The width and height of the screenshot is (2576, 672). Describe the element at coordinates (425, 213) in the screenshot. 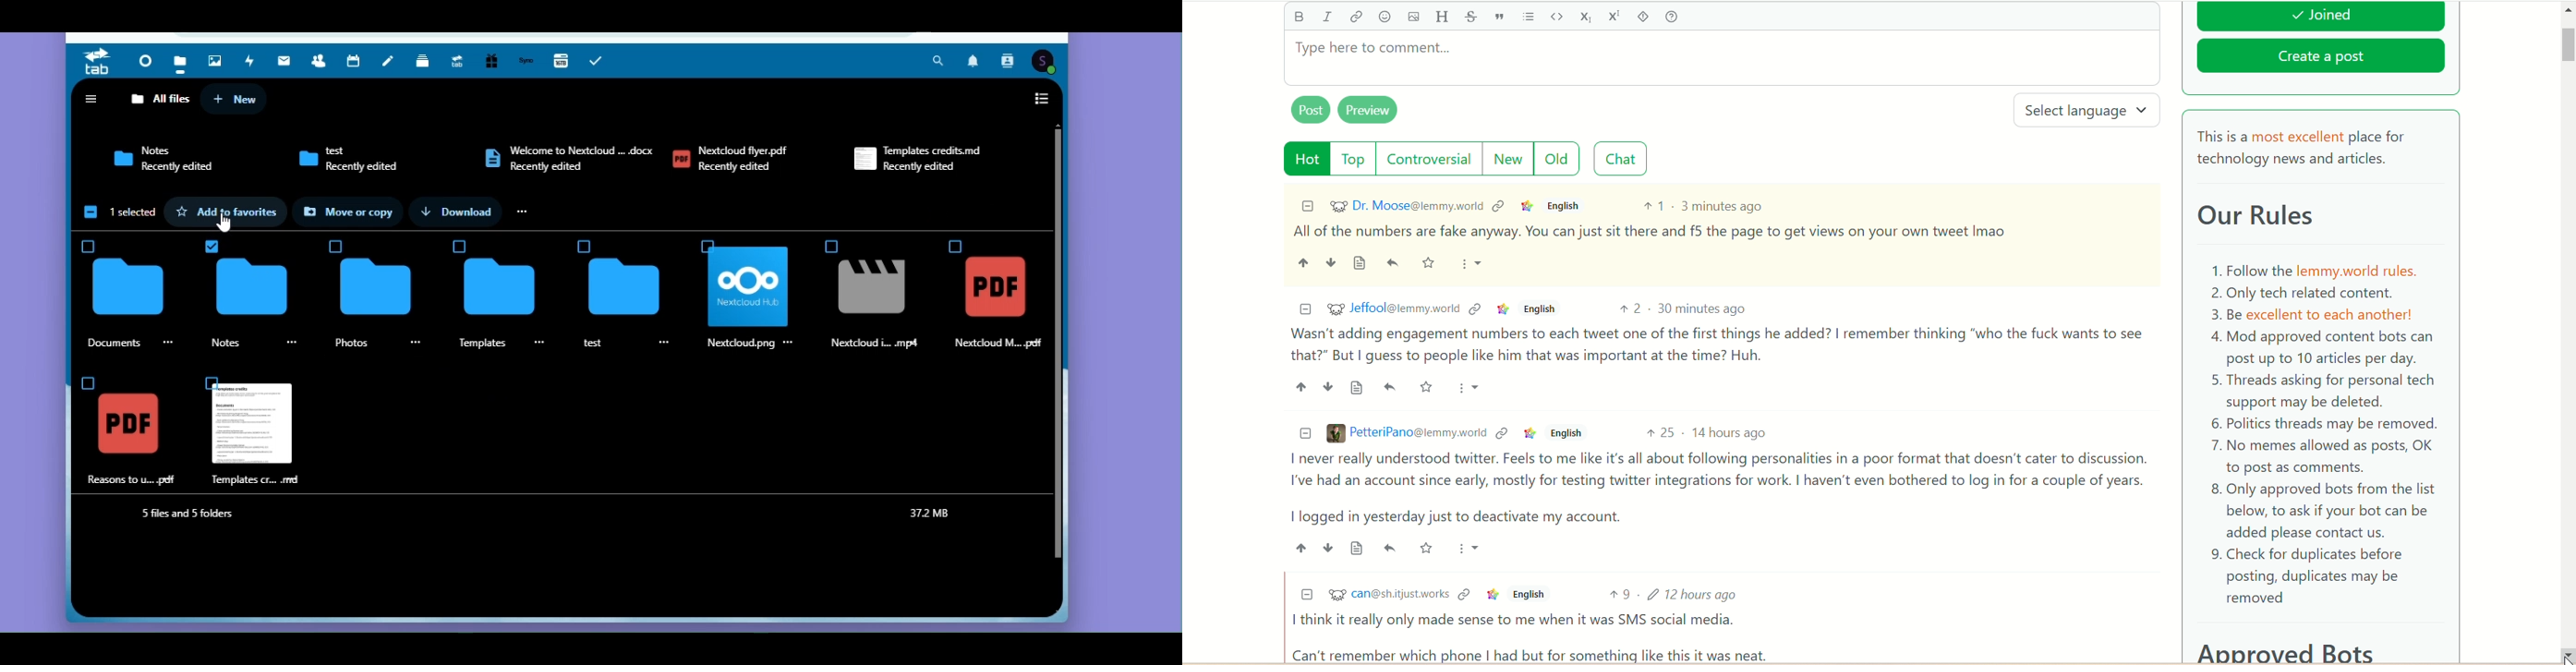

I see `Icon` at that location.